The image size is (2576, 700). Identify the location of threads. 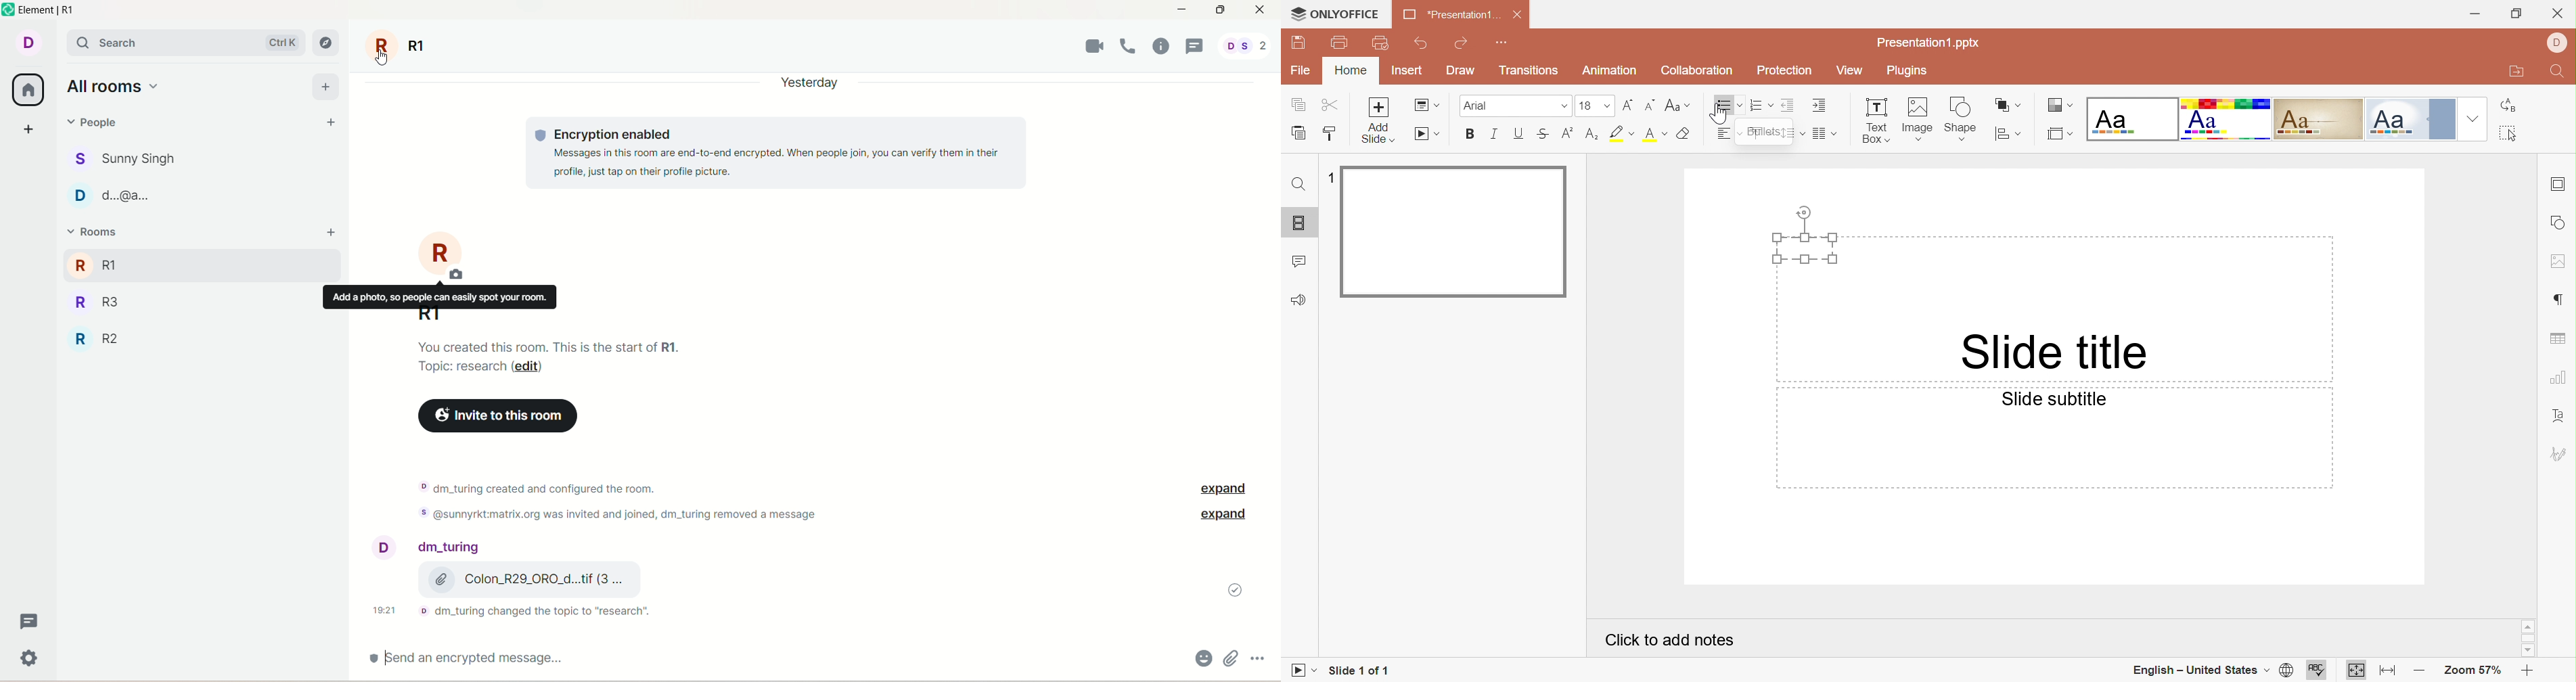
(1197, 45).